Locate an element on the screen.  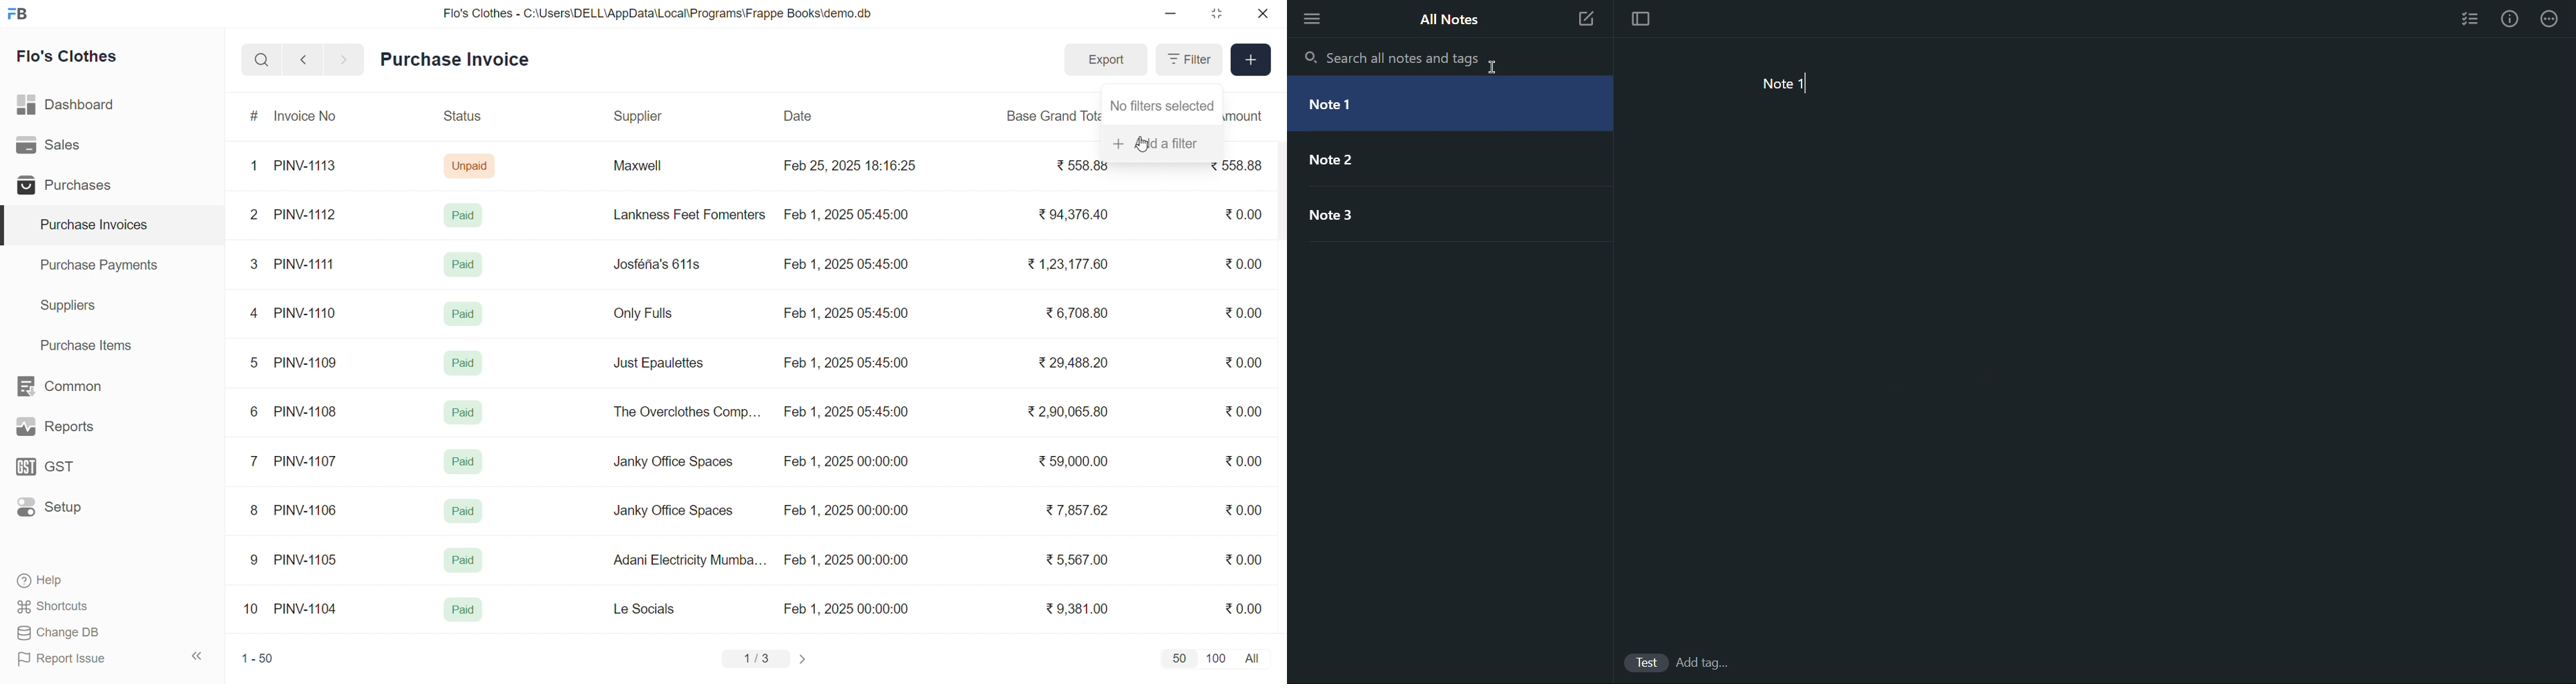
minimize is located at coordinates (1172, 14).